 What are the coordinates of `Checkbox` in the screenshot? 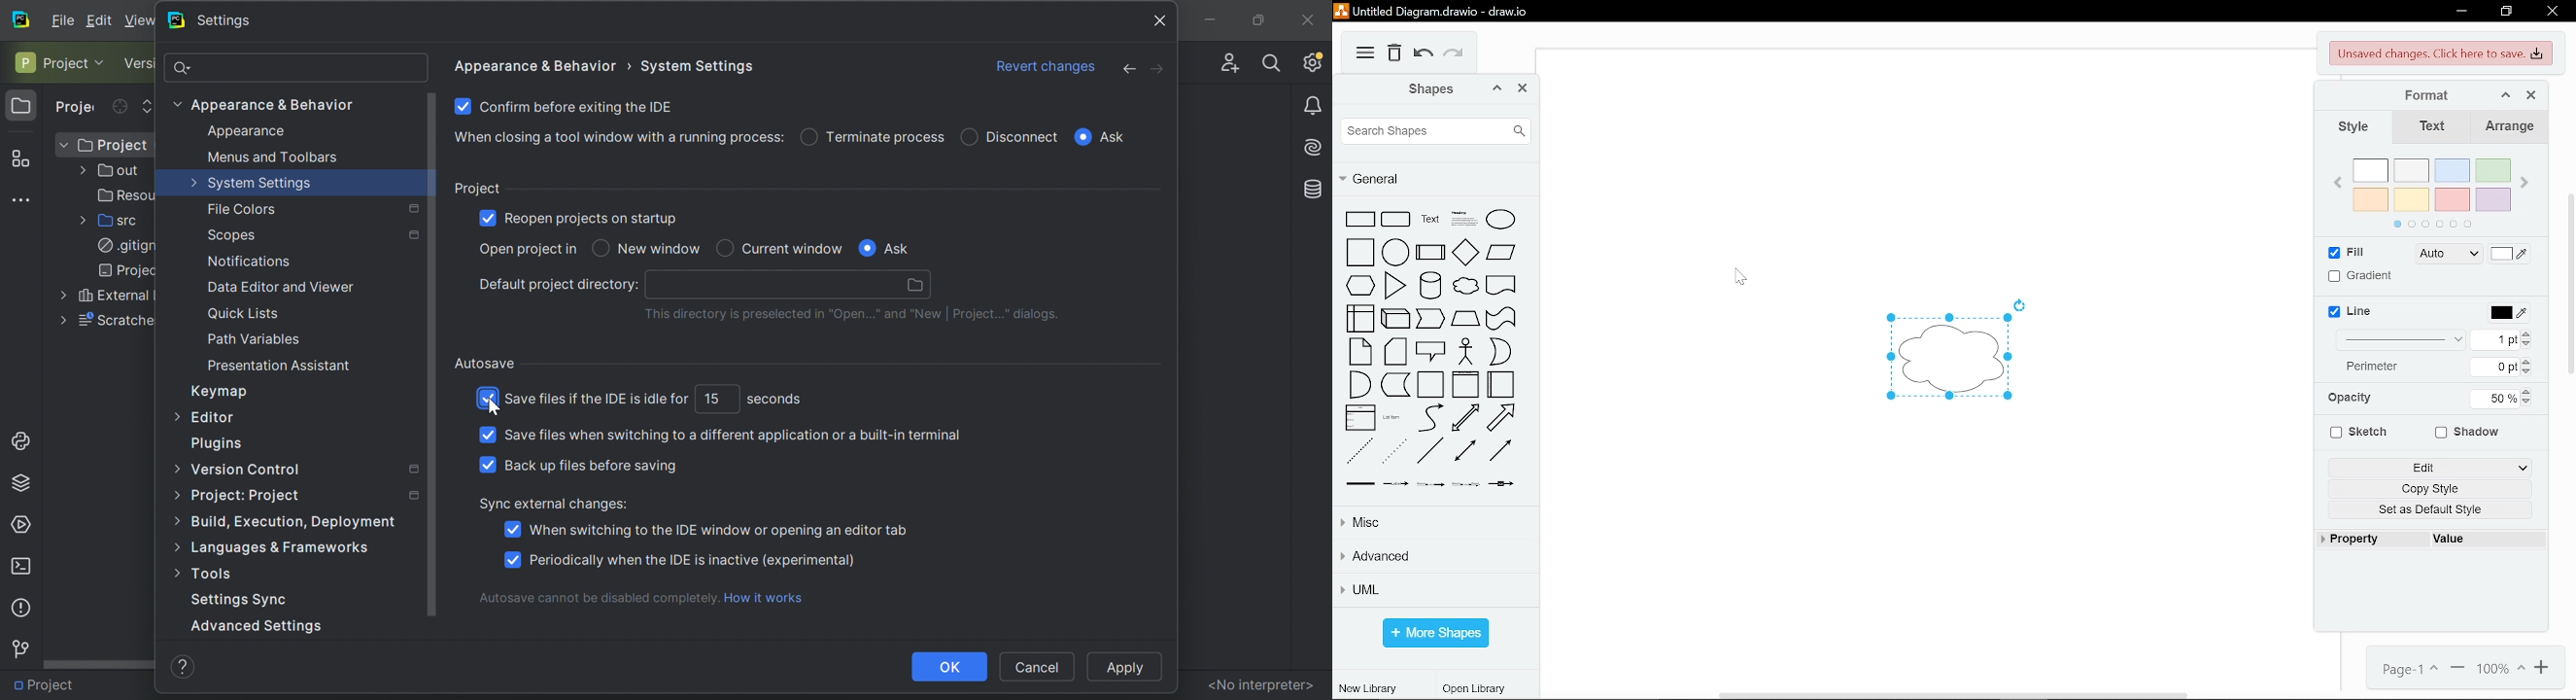 It's located at (485, 216).